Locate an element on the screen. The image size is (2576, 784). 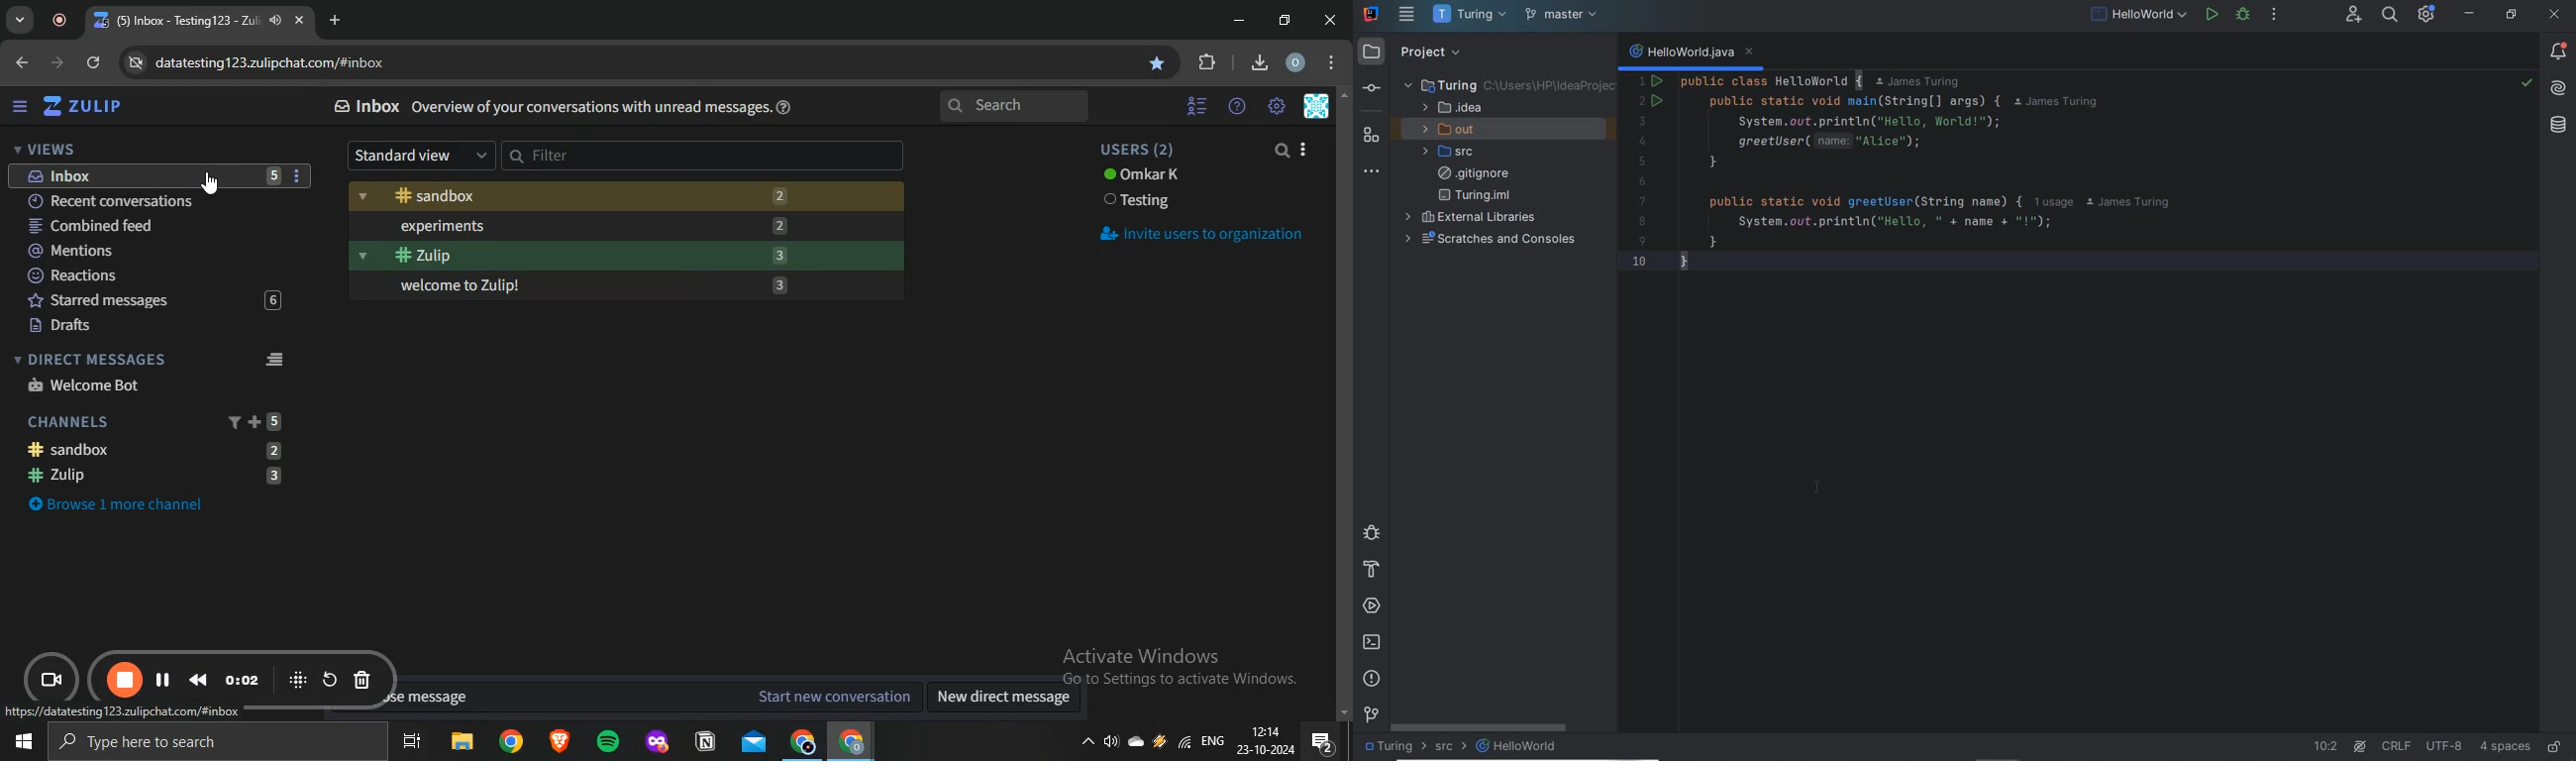
recording is located at coordinates (64, 21).